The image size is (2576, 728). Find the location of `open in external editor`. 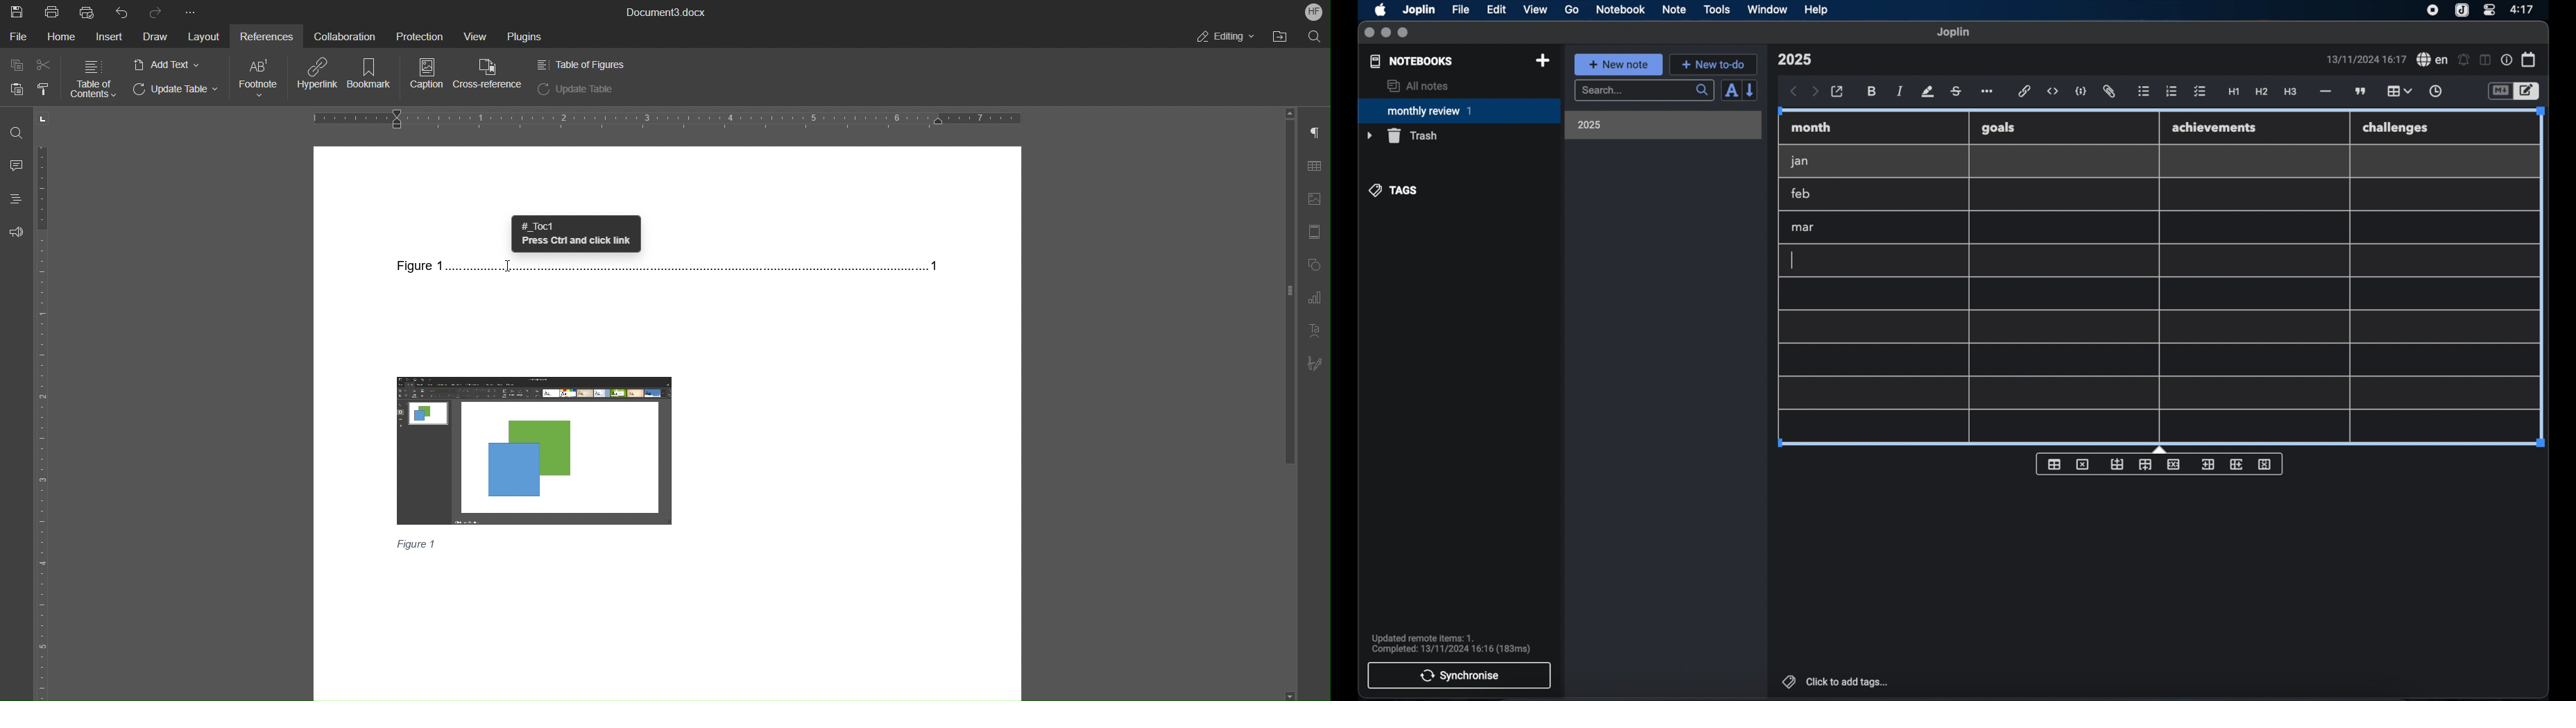

open in external editor is located at coordinates (1838, 92).